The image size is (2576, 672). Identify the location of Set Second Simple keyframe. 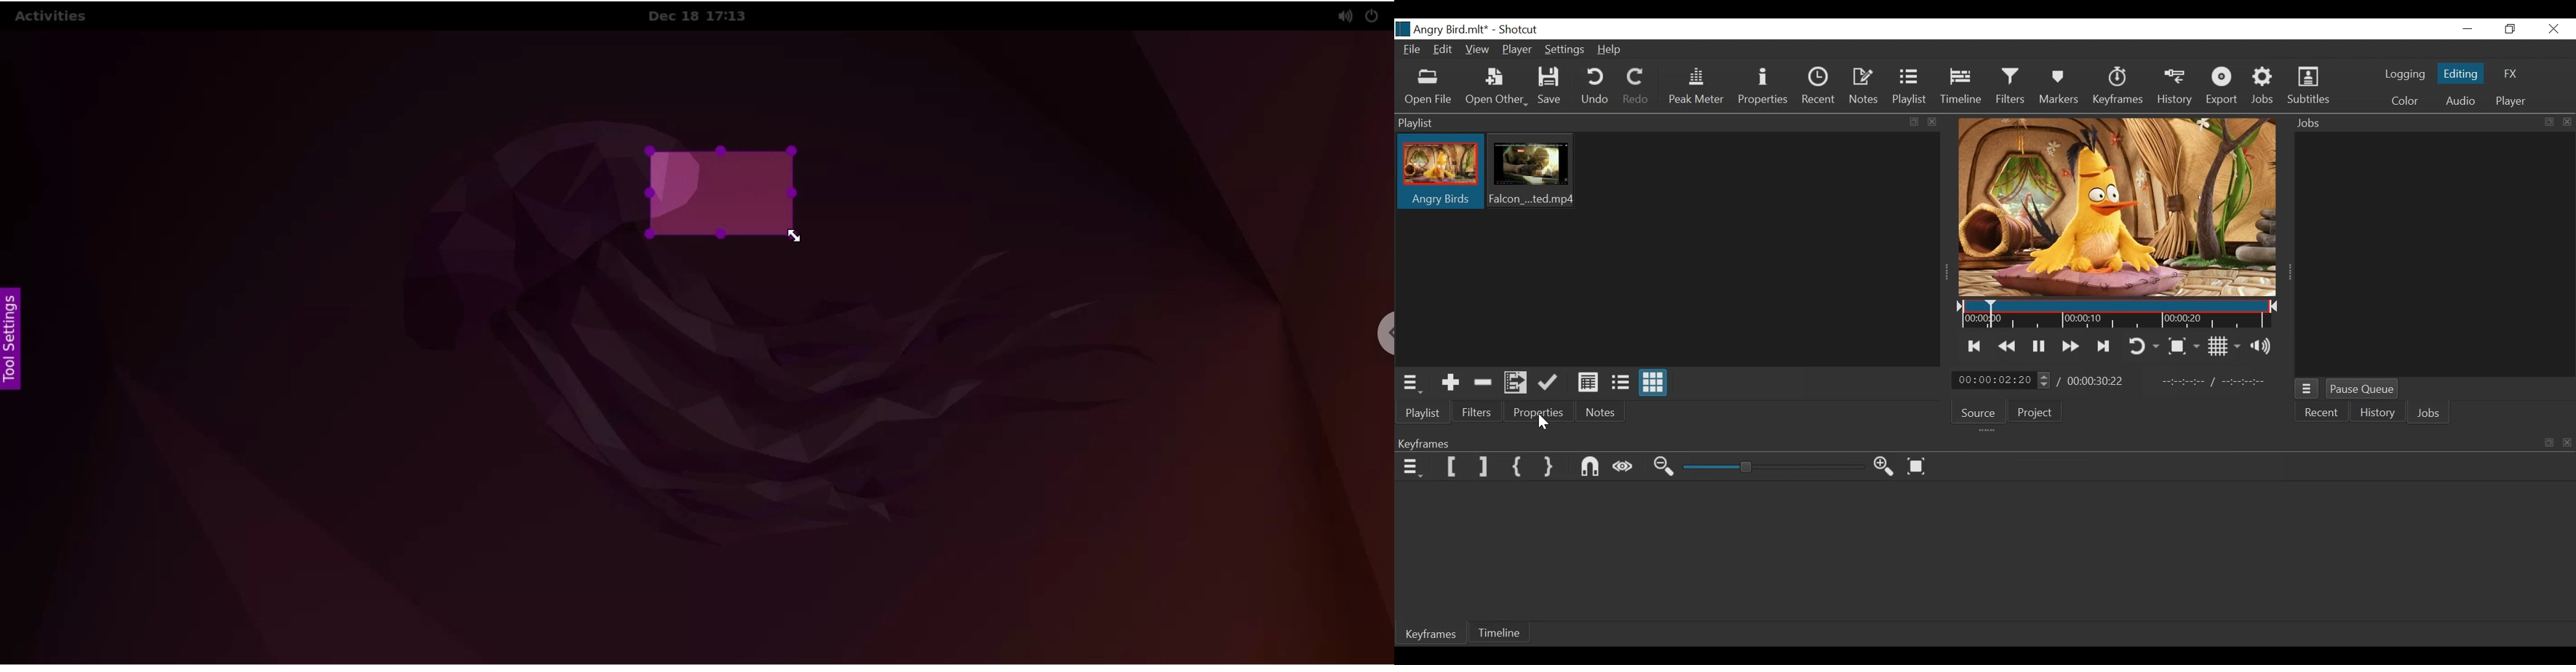
(1551, 468).